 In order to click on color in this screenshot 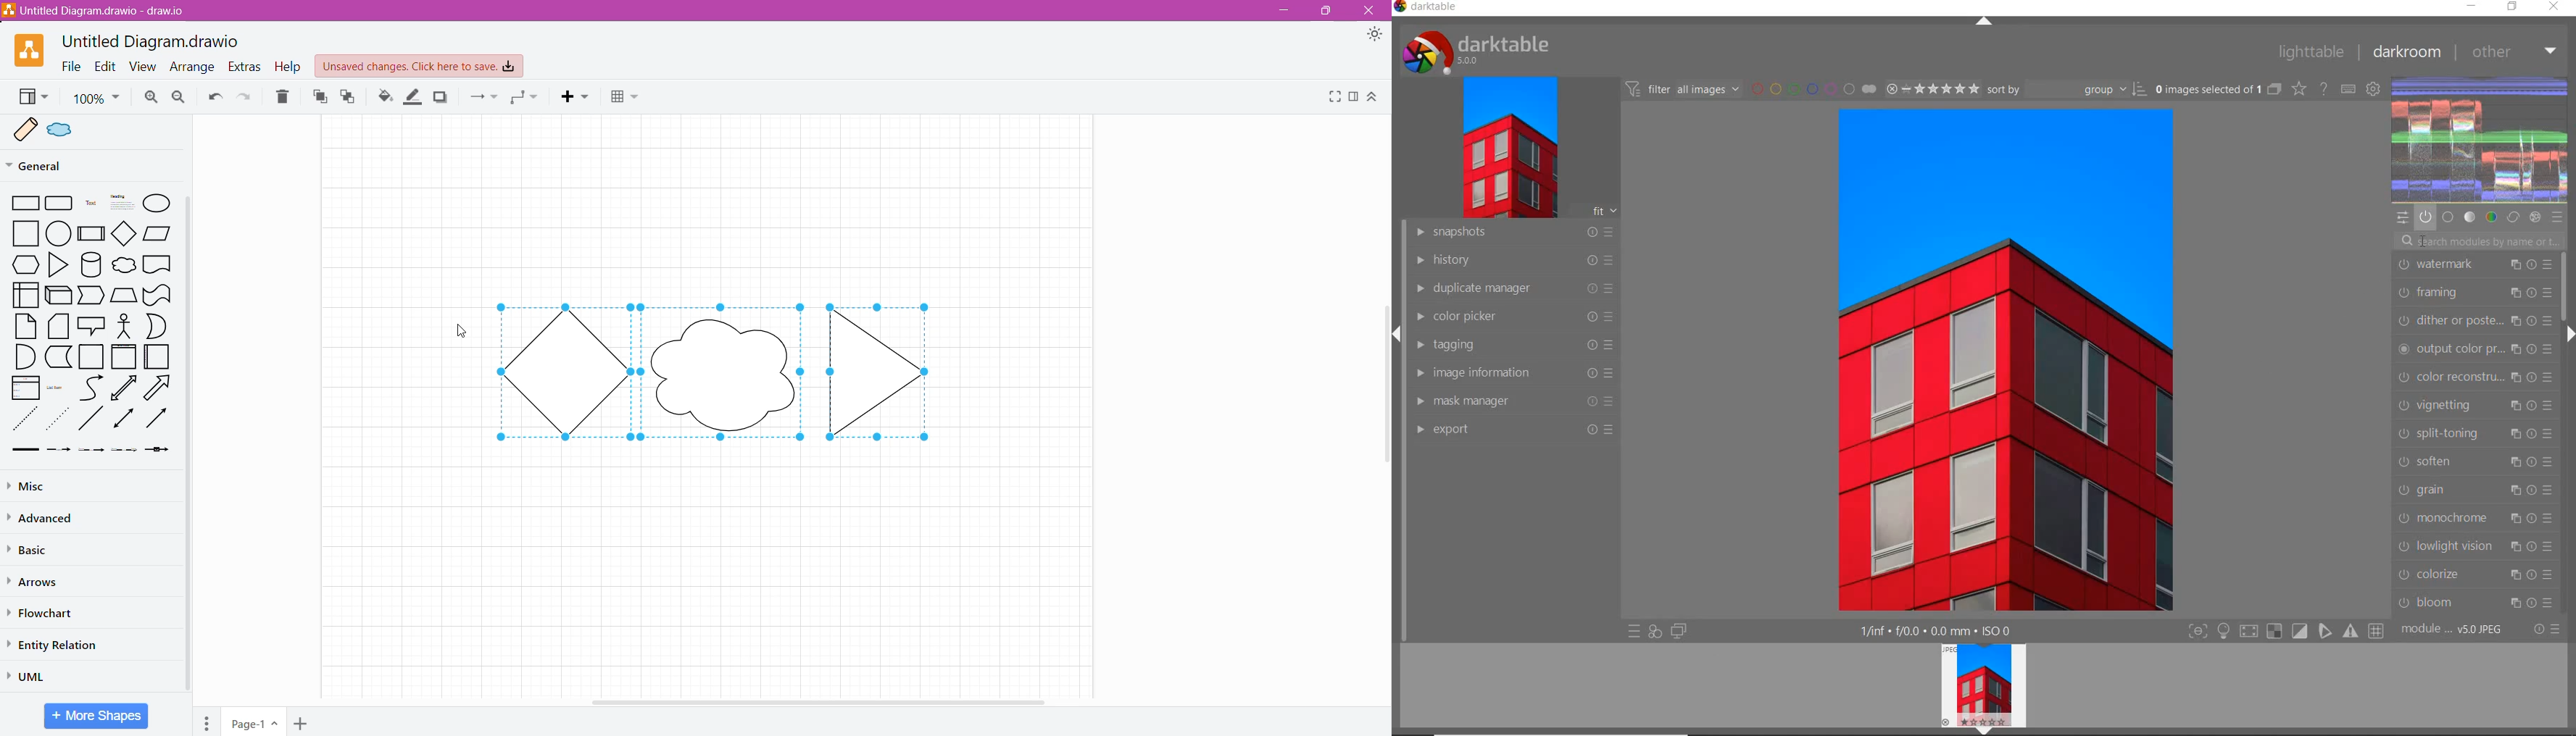, I will do `click(2491, 217)`.